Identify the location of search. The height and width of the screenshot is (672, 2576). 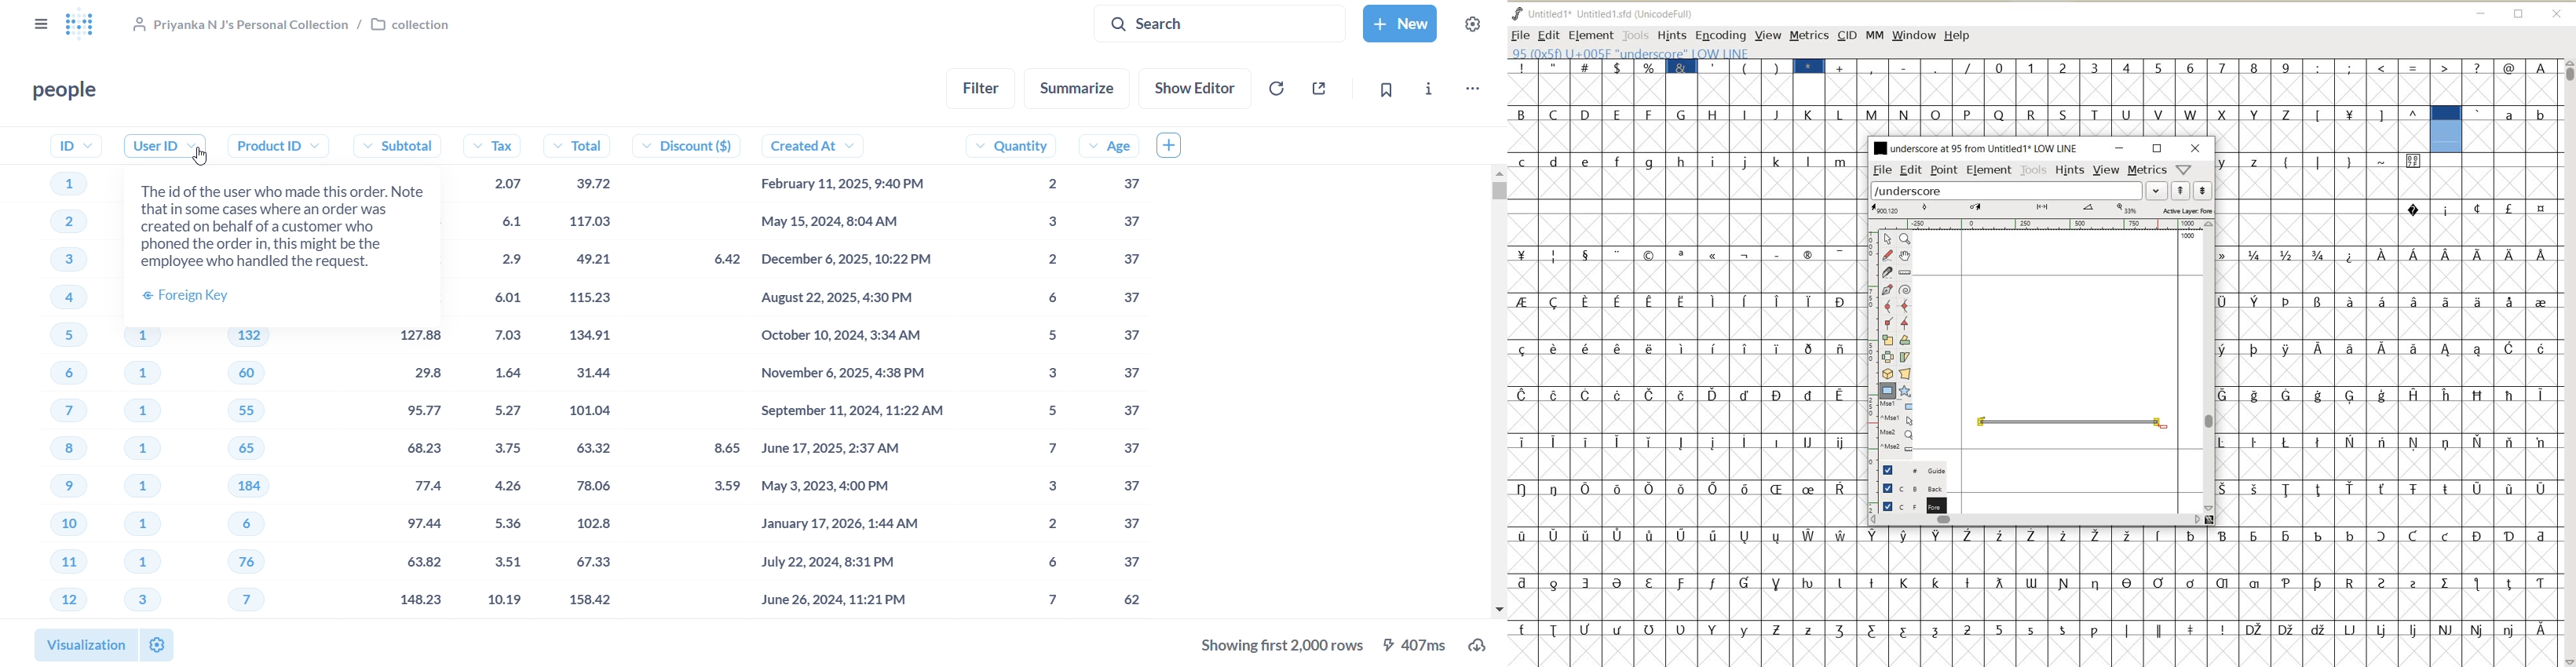
(1222, 24).